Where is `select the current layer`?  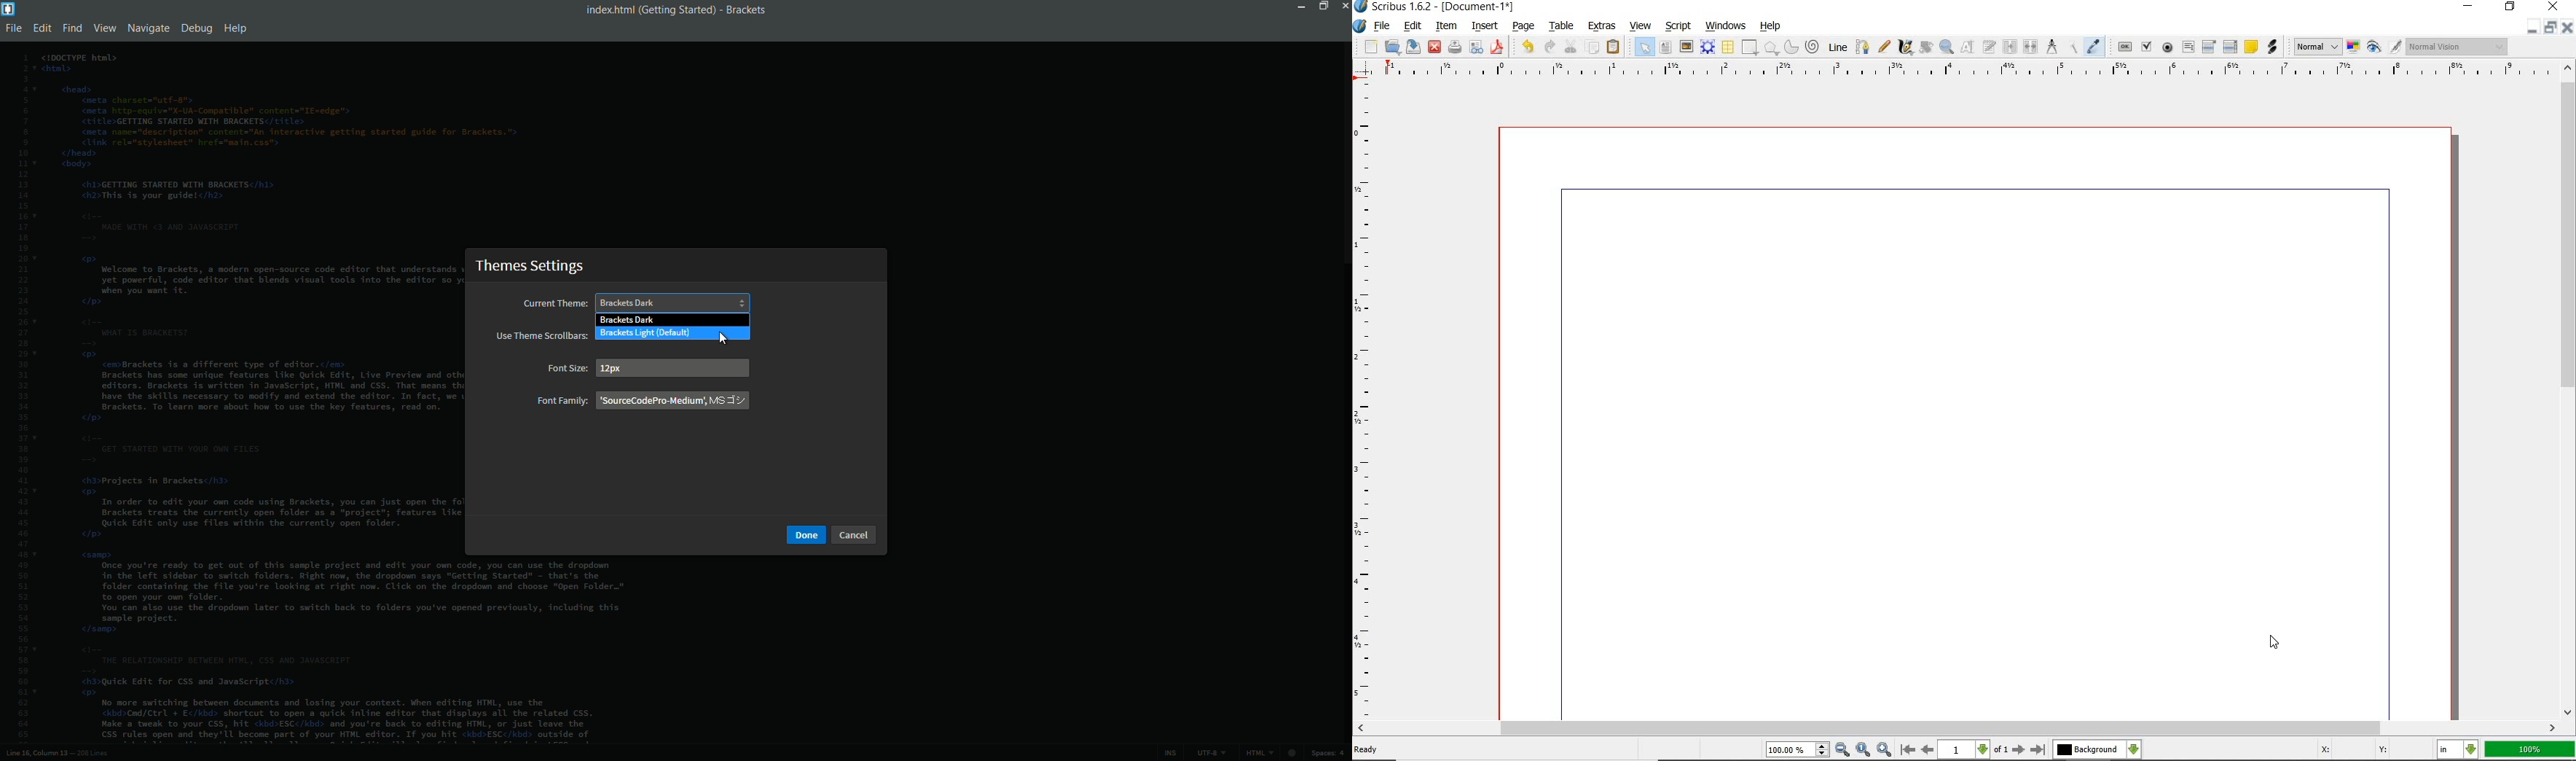 select the current layer is located at coordinates (2097, 751).